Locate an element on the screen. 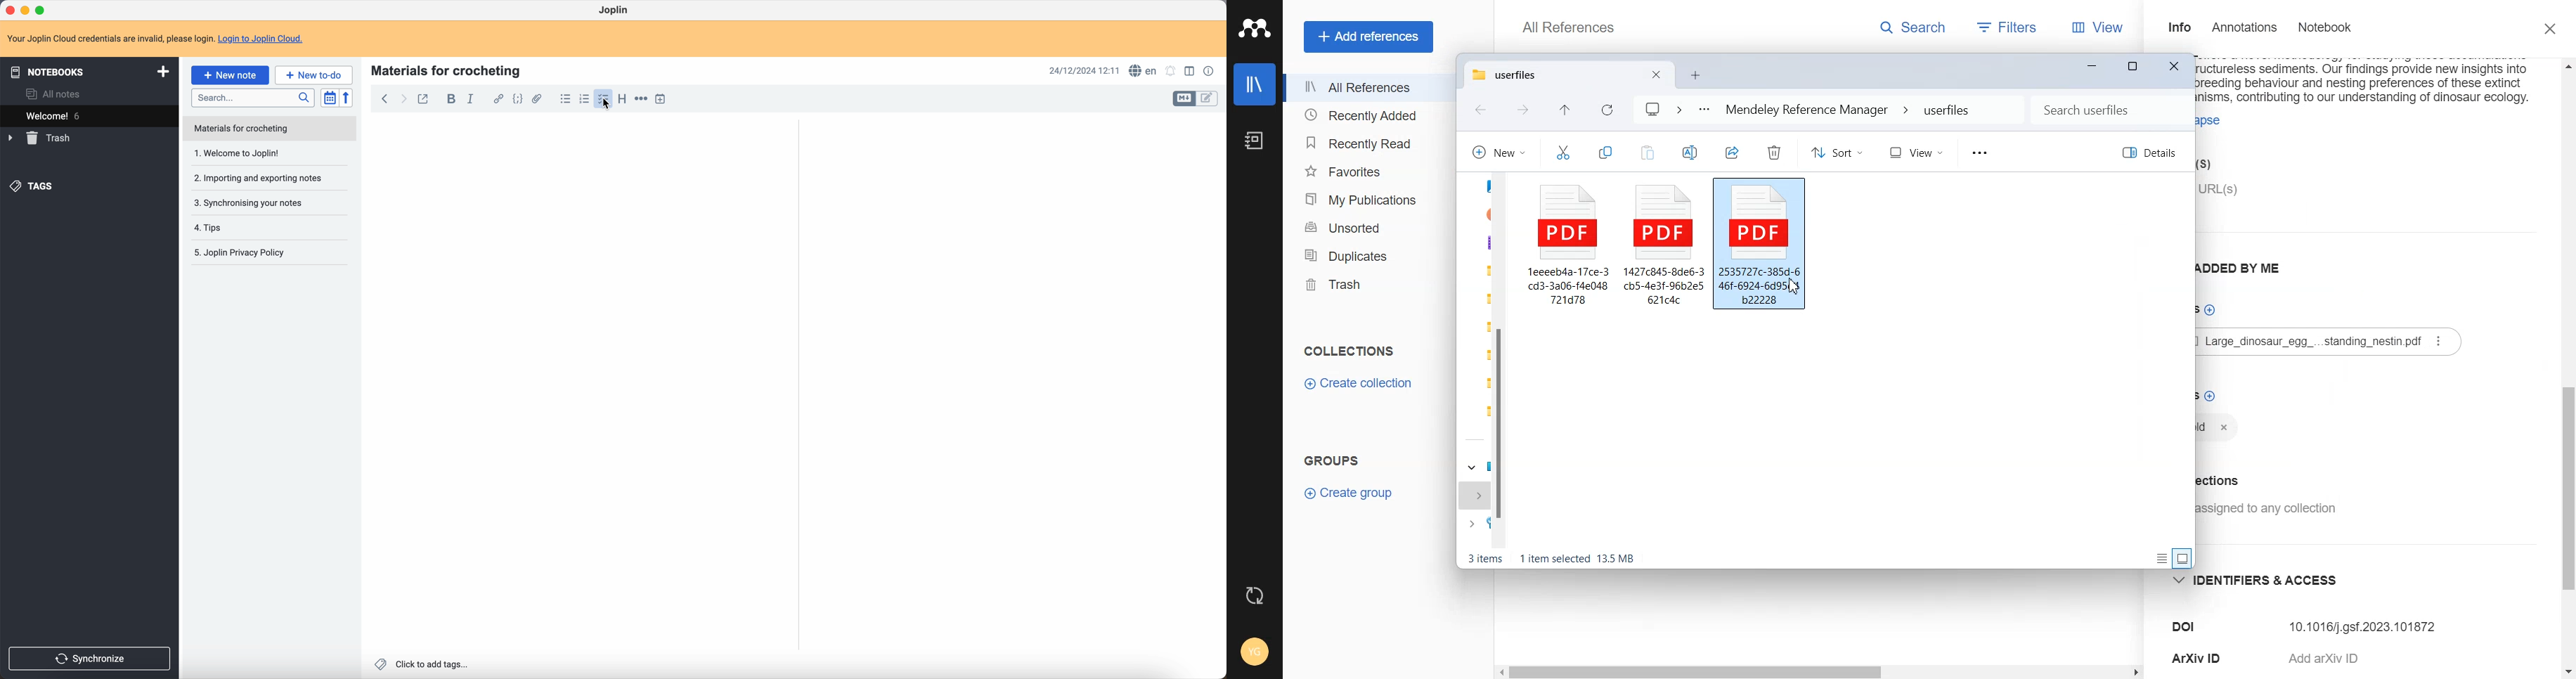 This screenshot has height=700, width=2576. tags is located at coordinates (34, 187).